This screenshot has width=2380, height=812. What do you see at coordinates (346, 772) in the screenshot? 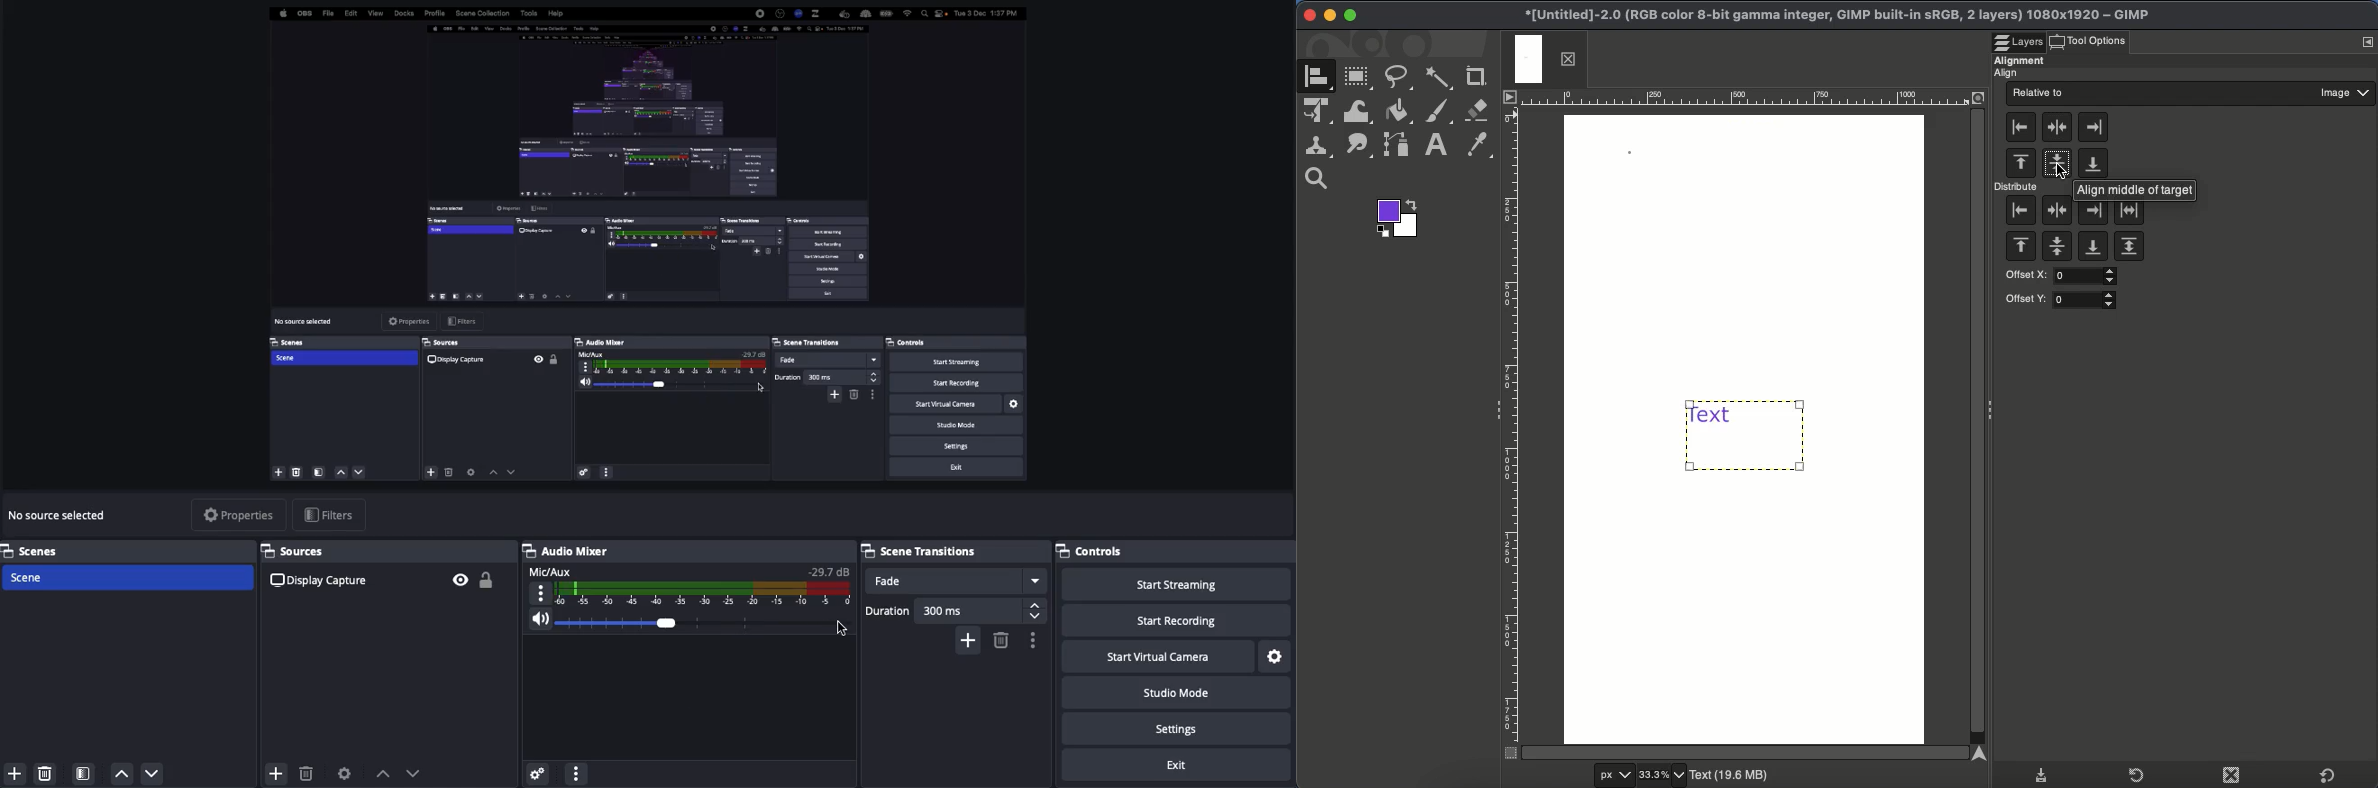
I see `Source preferences ` at bounding box center [346, 772].